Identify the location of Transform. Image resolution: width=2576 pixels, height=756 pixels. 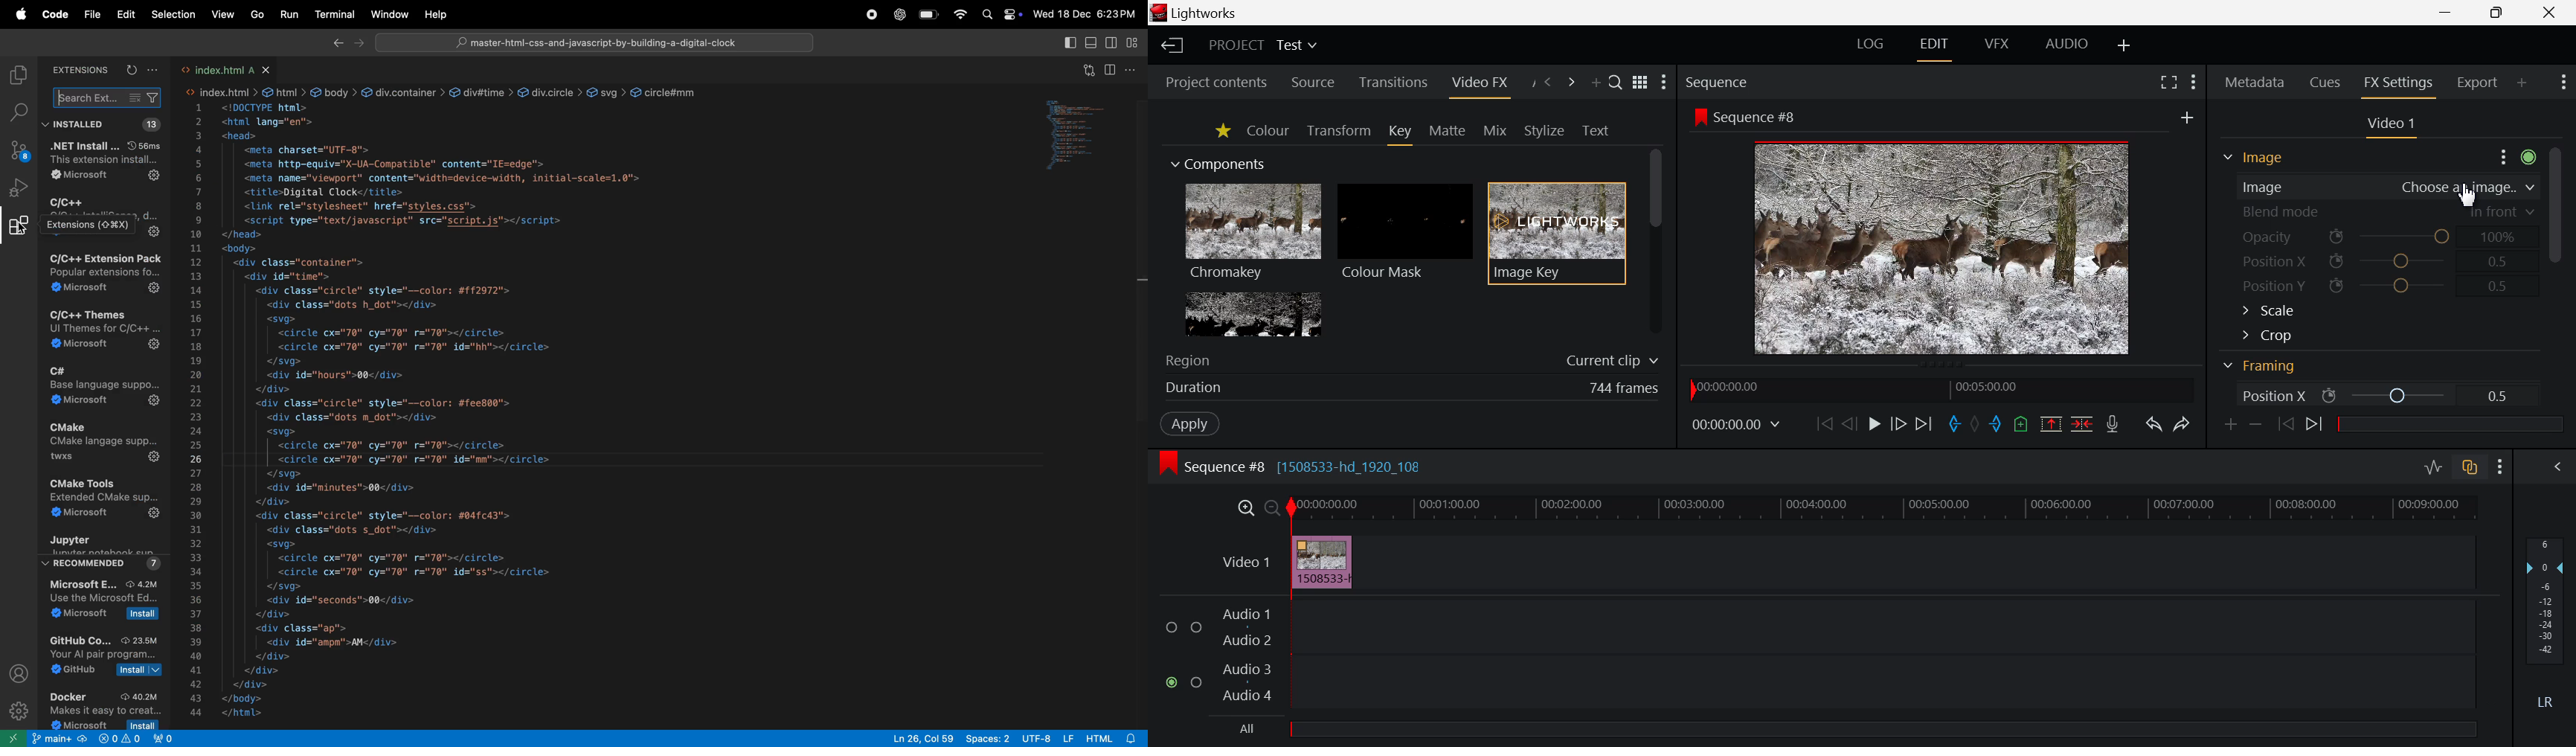
(1337, 132).